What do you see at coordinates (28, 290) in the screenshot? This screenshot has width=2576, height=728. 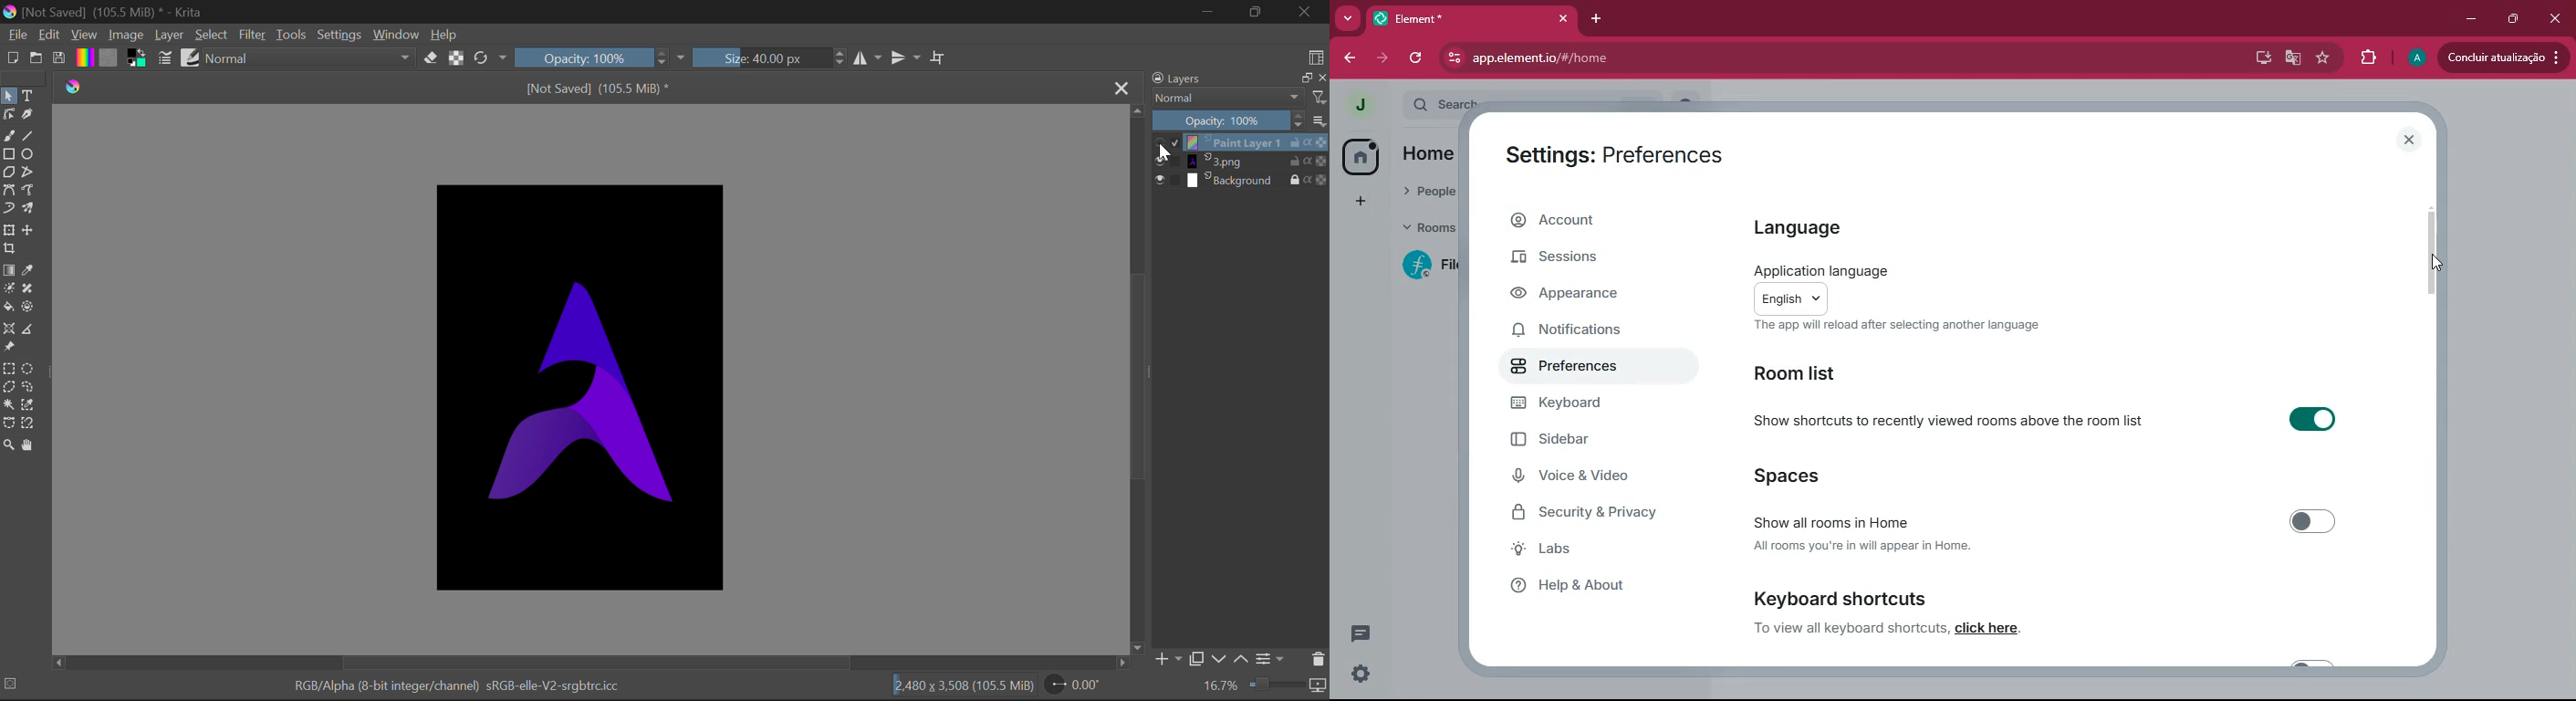 I see `Smart Patch Tool` at bounding box center [28, 290].